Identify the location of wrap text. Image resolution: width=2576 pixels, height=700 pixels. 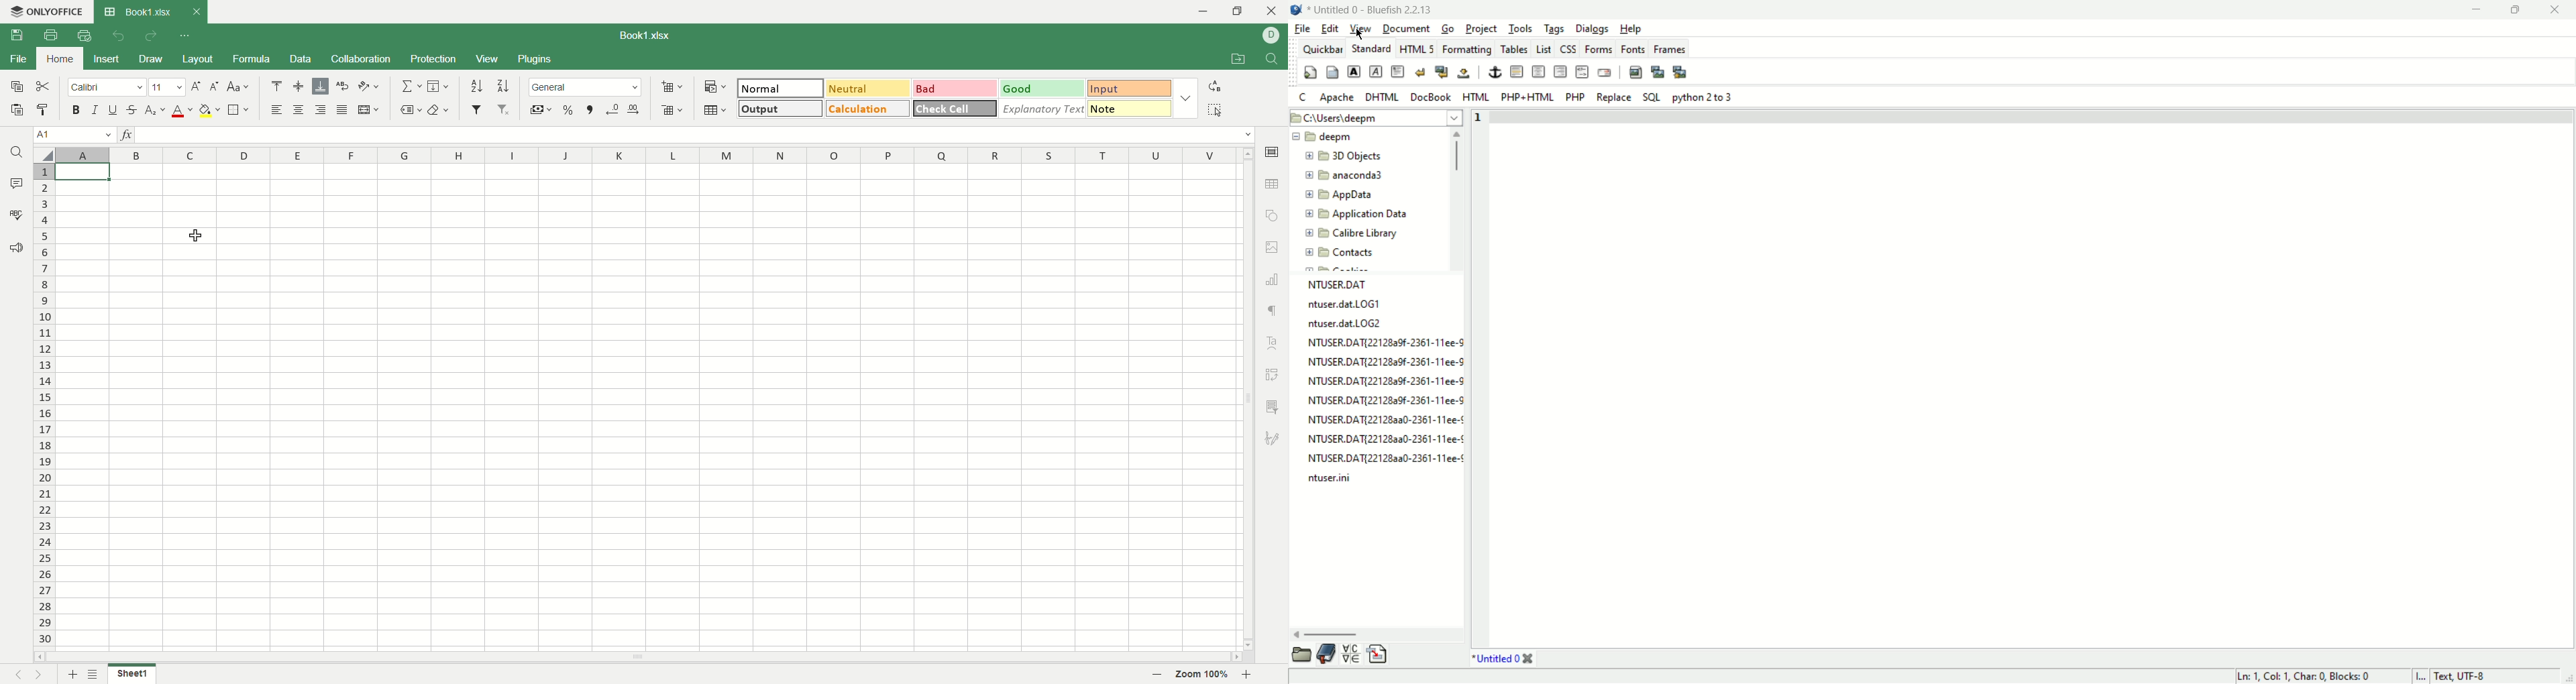
(343, 86).